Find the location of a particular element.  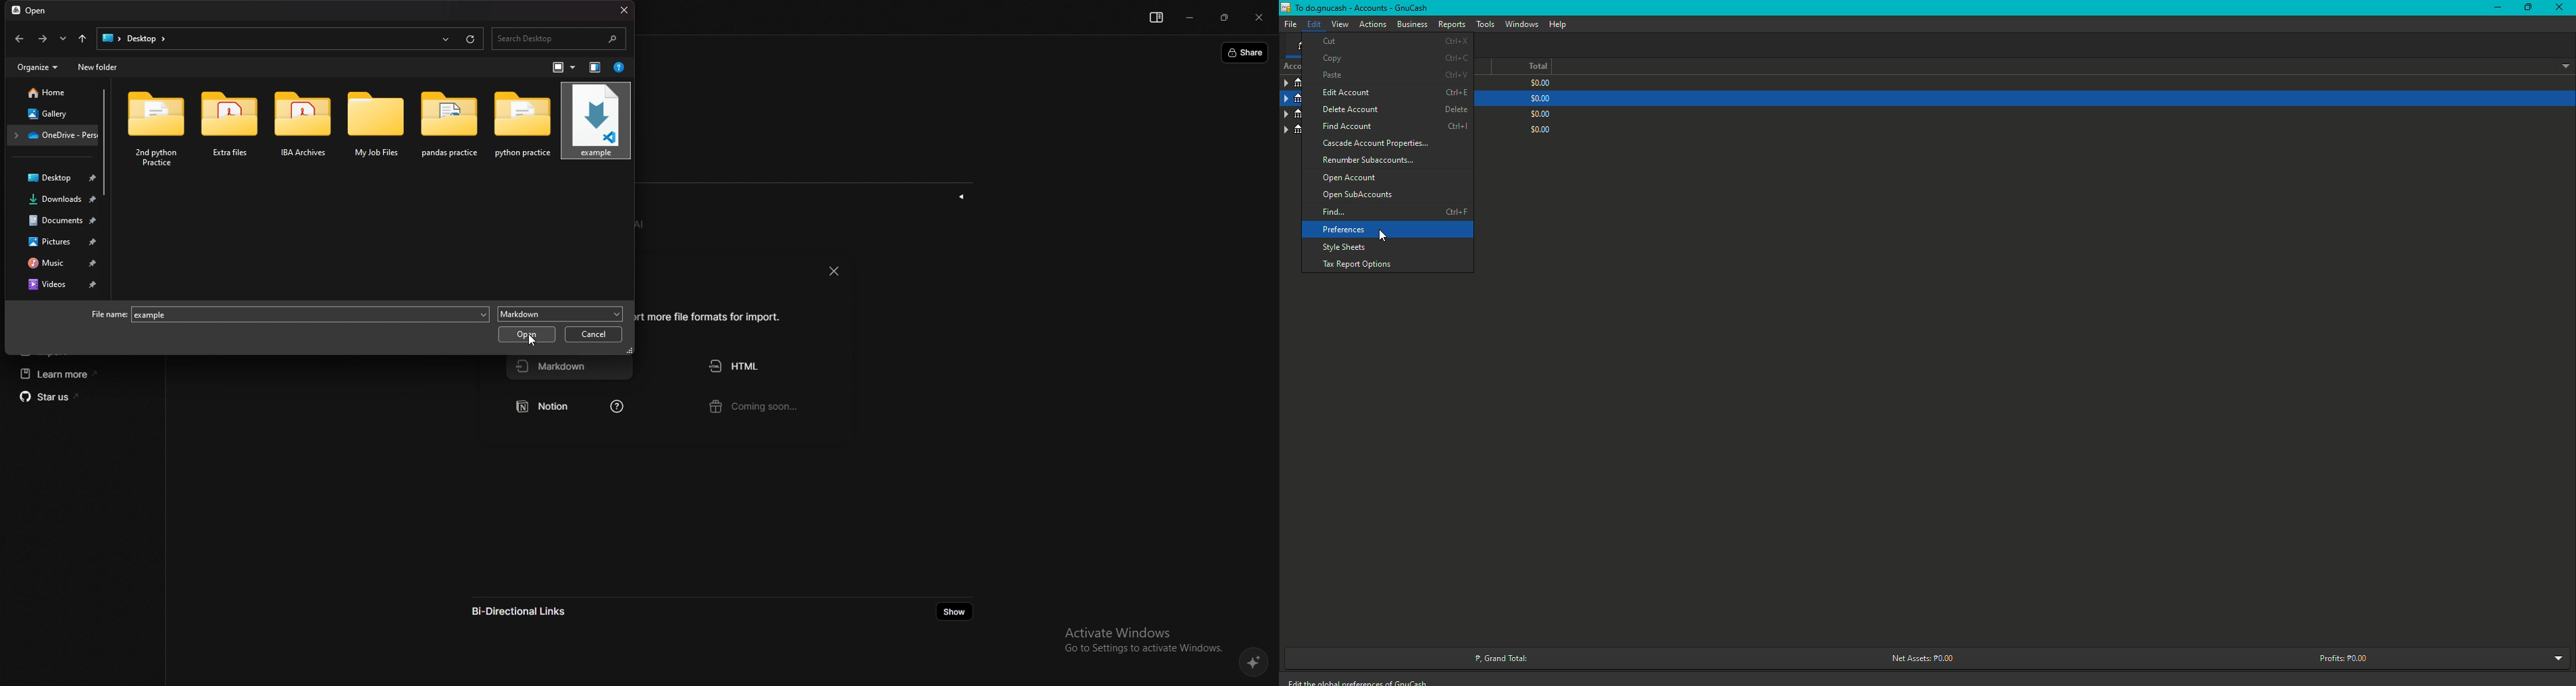

show sidebar is located at coordinates (1156, 18).